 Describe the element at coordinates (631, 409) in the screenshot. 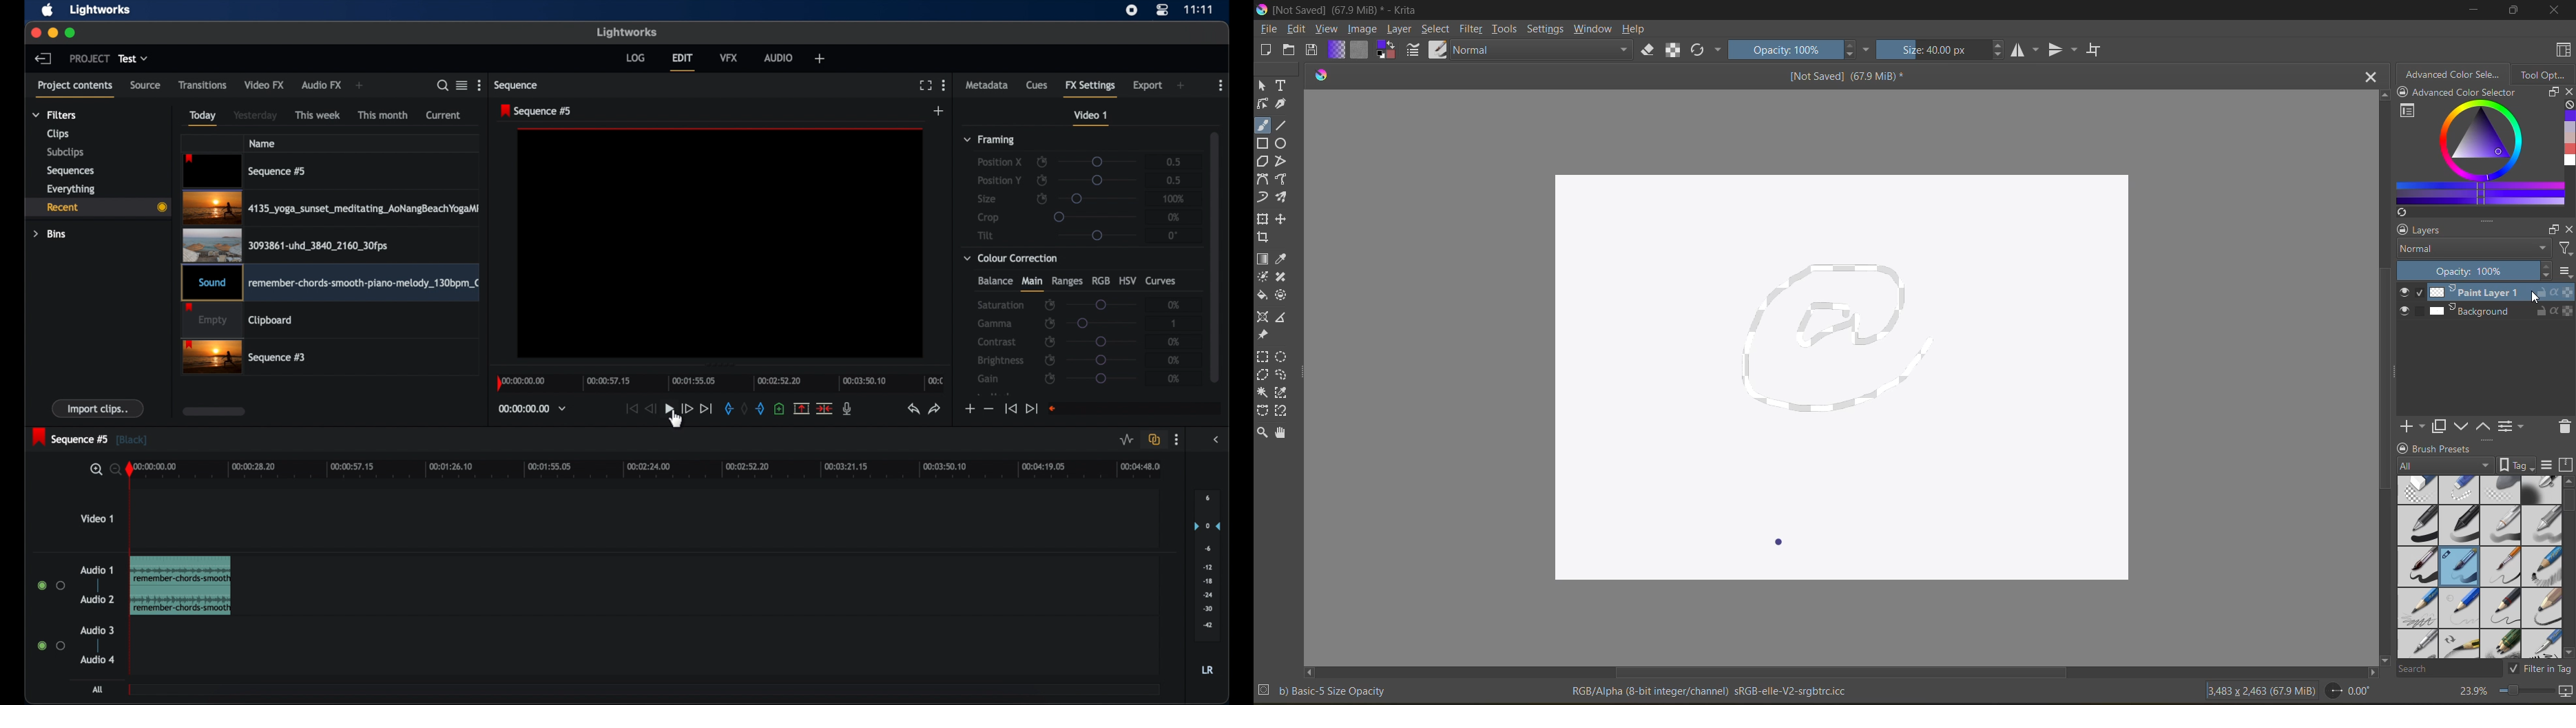

I see `jump to start` at that location.